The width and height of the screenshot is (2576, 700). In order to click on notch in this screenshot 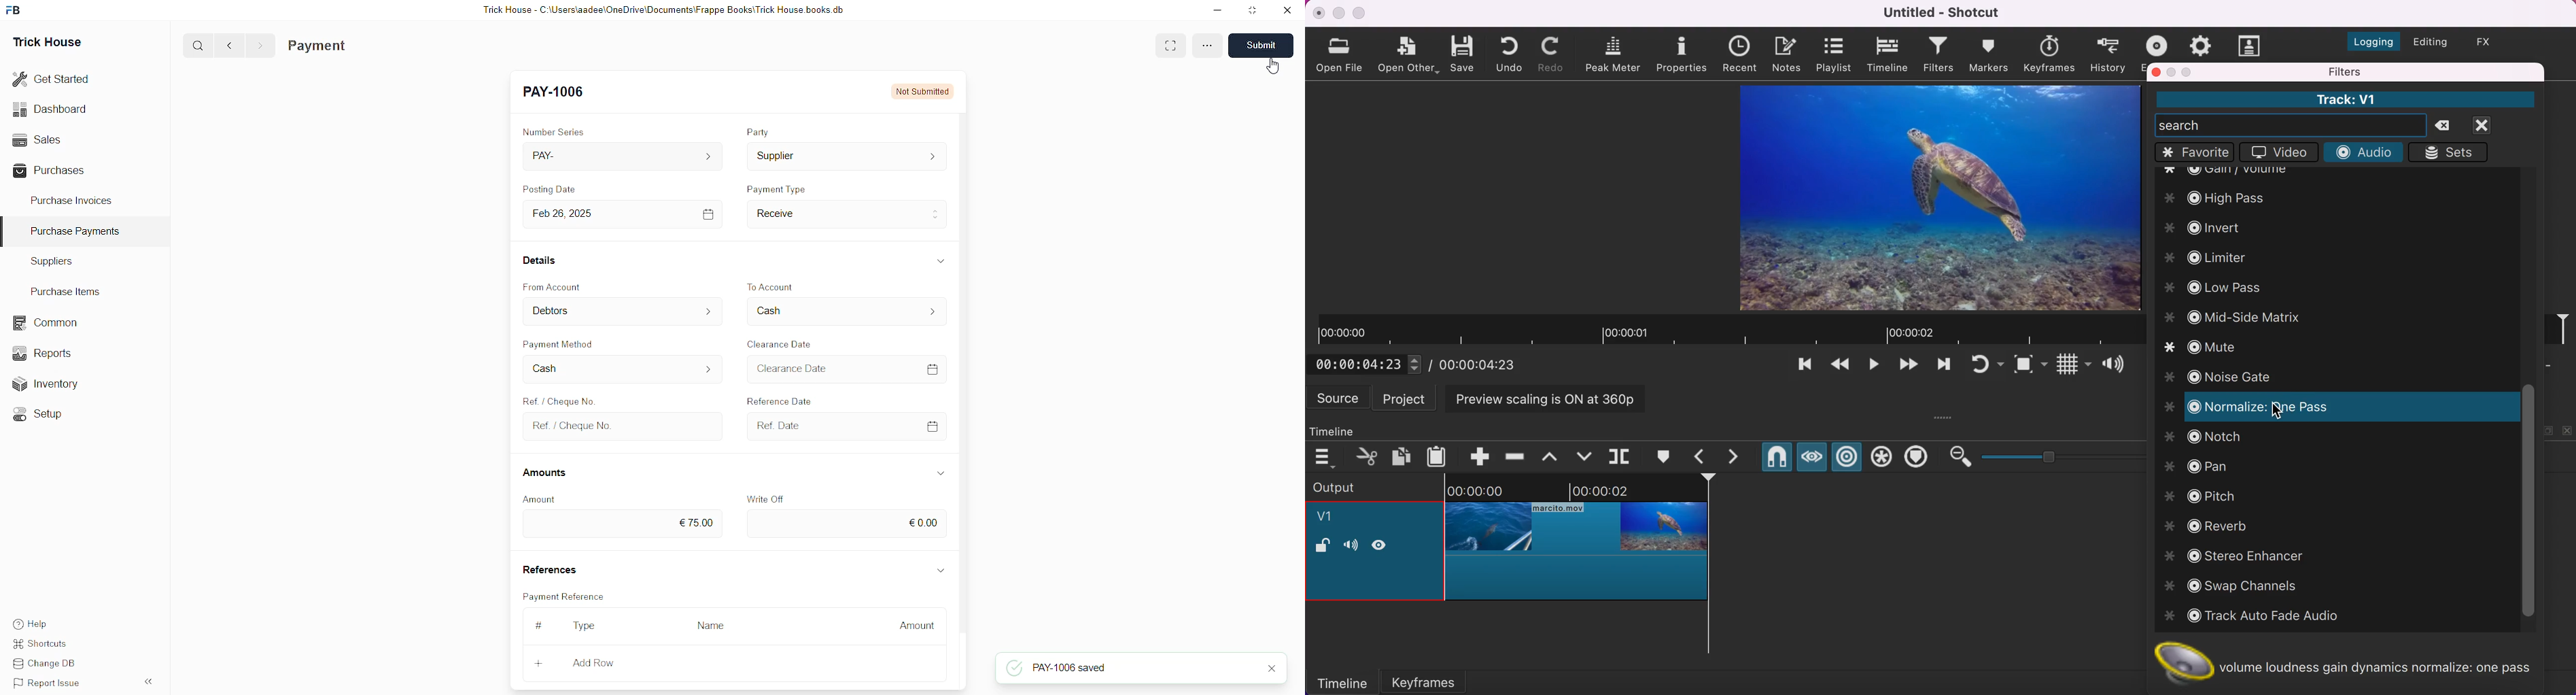, I will do `click(2209, 437)`.